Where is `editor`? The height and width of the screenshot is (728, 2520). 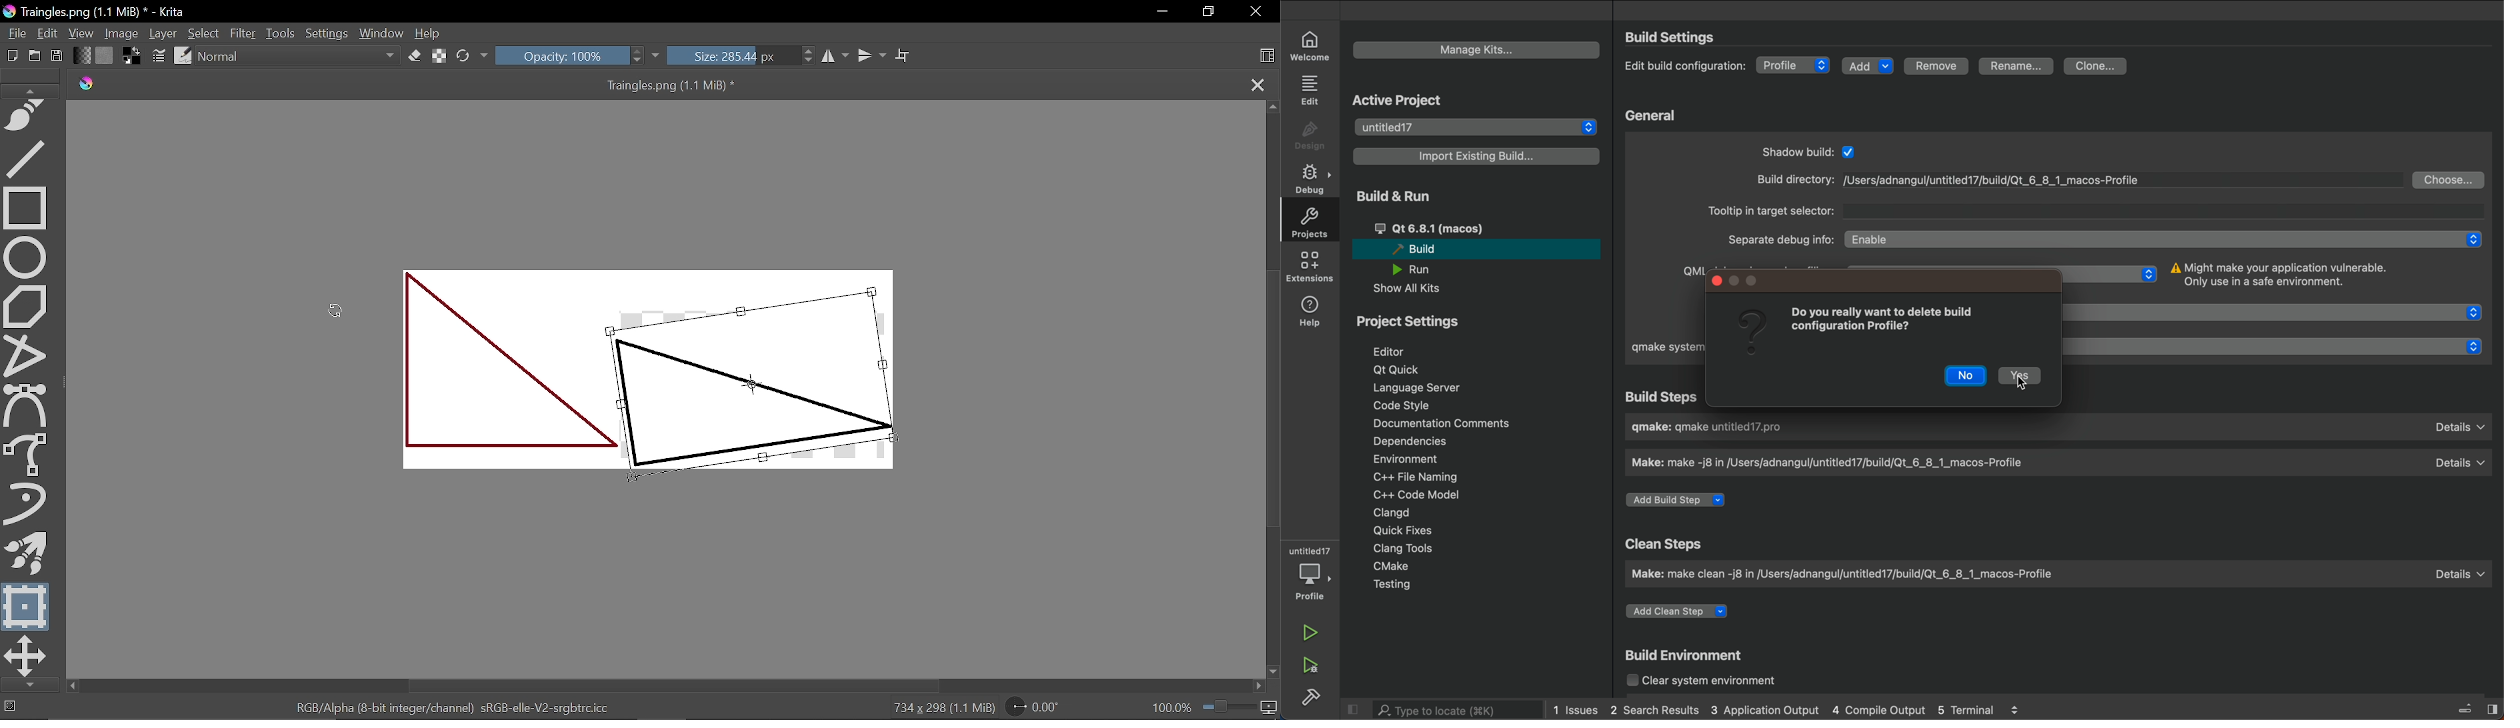 editor is located at coordinates (1402, 352).